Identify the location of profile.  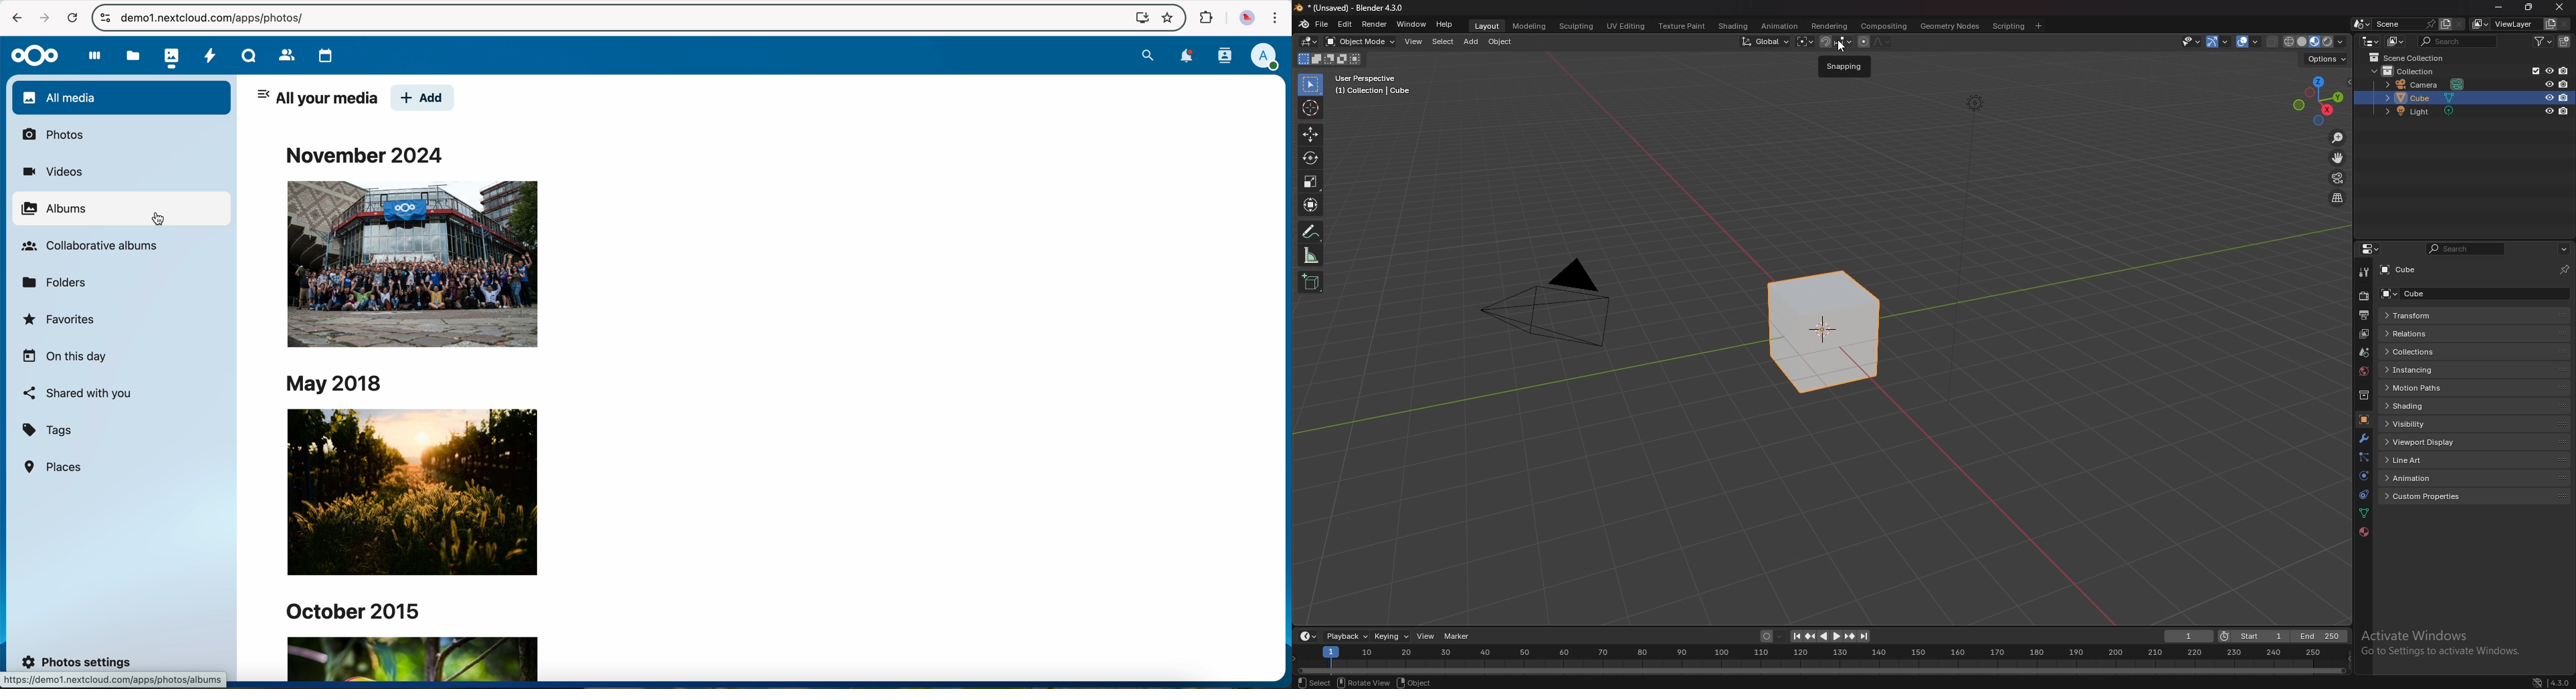
(1264, 57).